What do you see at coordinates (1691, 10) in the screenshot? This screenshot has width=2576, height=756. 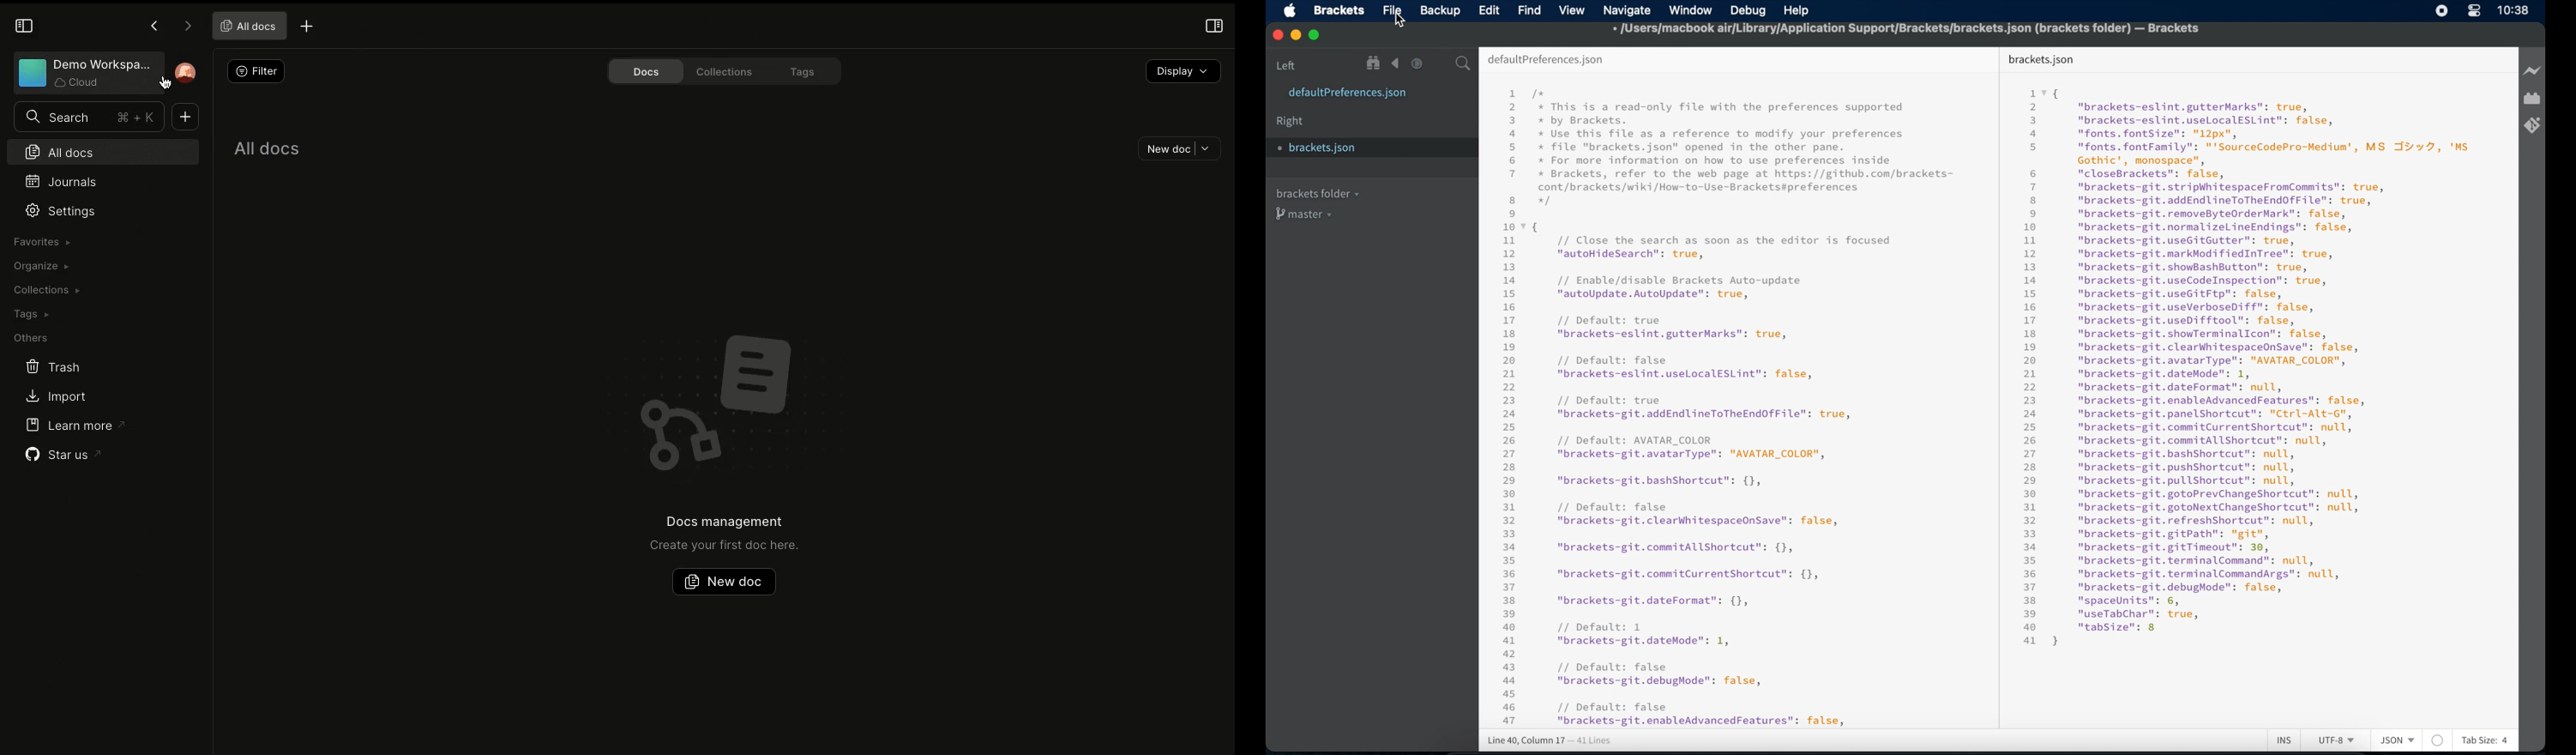 I see `window` at bounding box center [1691, 10].